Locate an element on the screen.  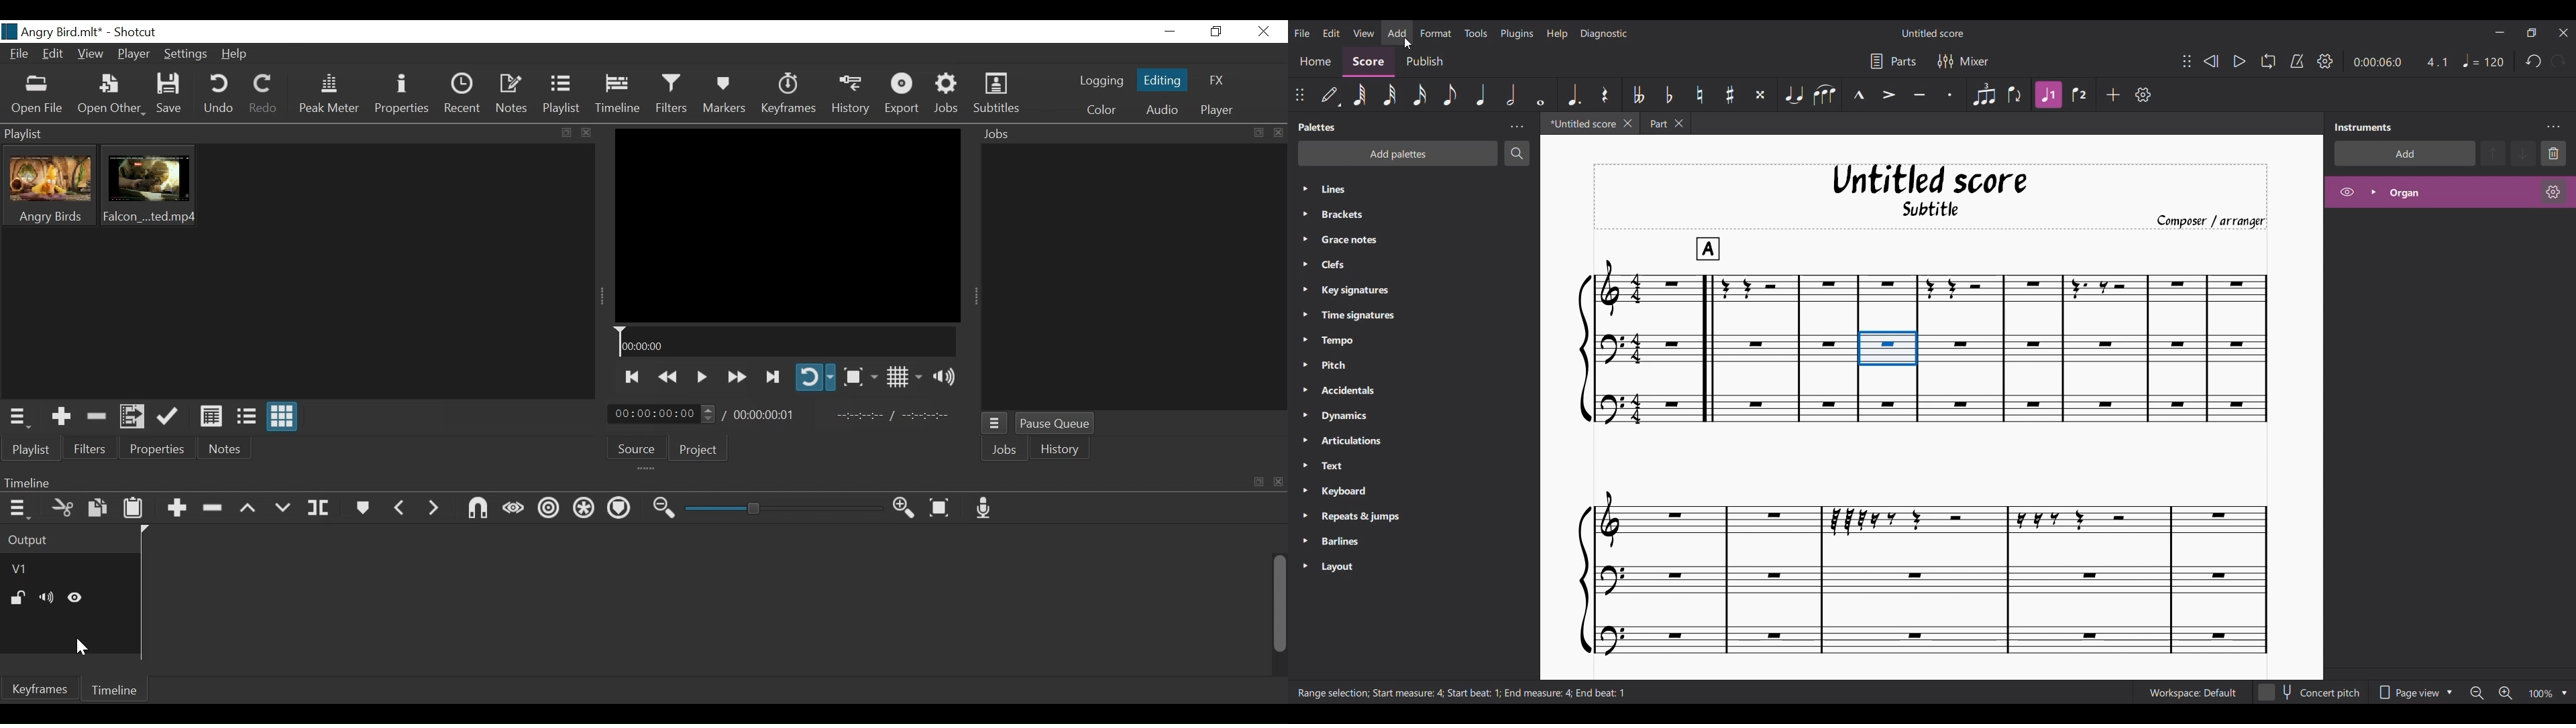
Zoom timeline to fit is located at coordinates (940, 508).